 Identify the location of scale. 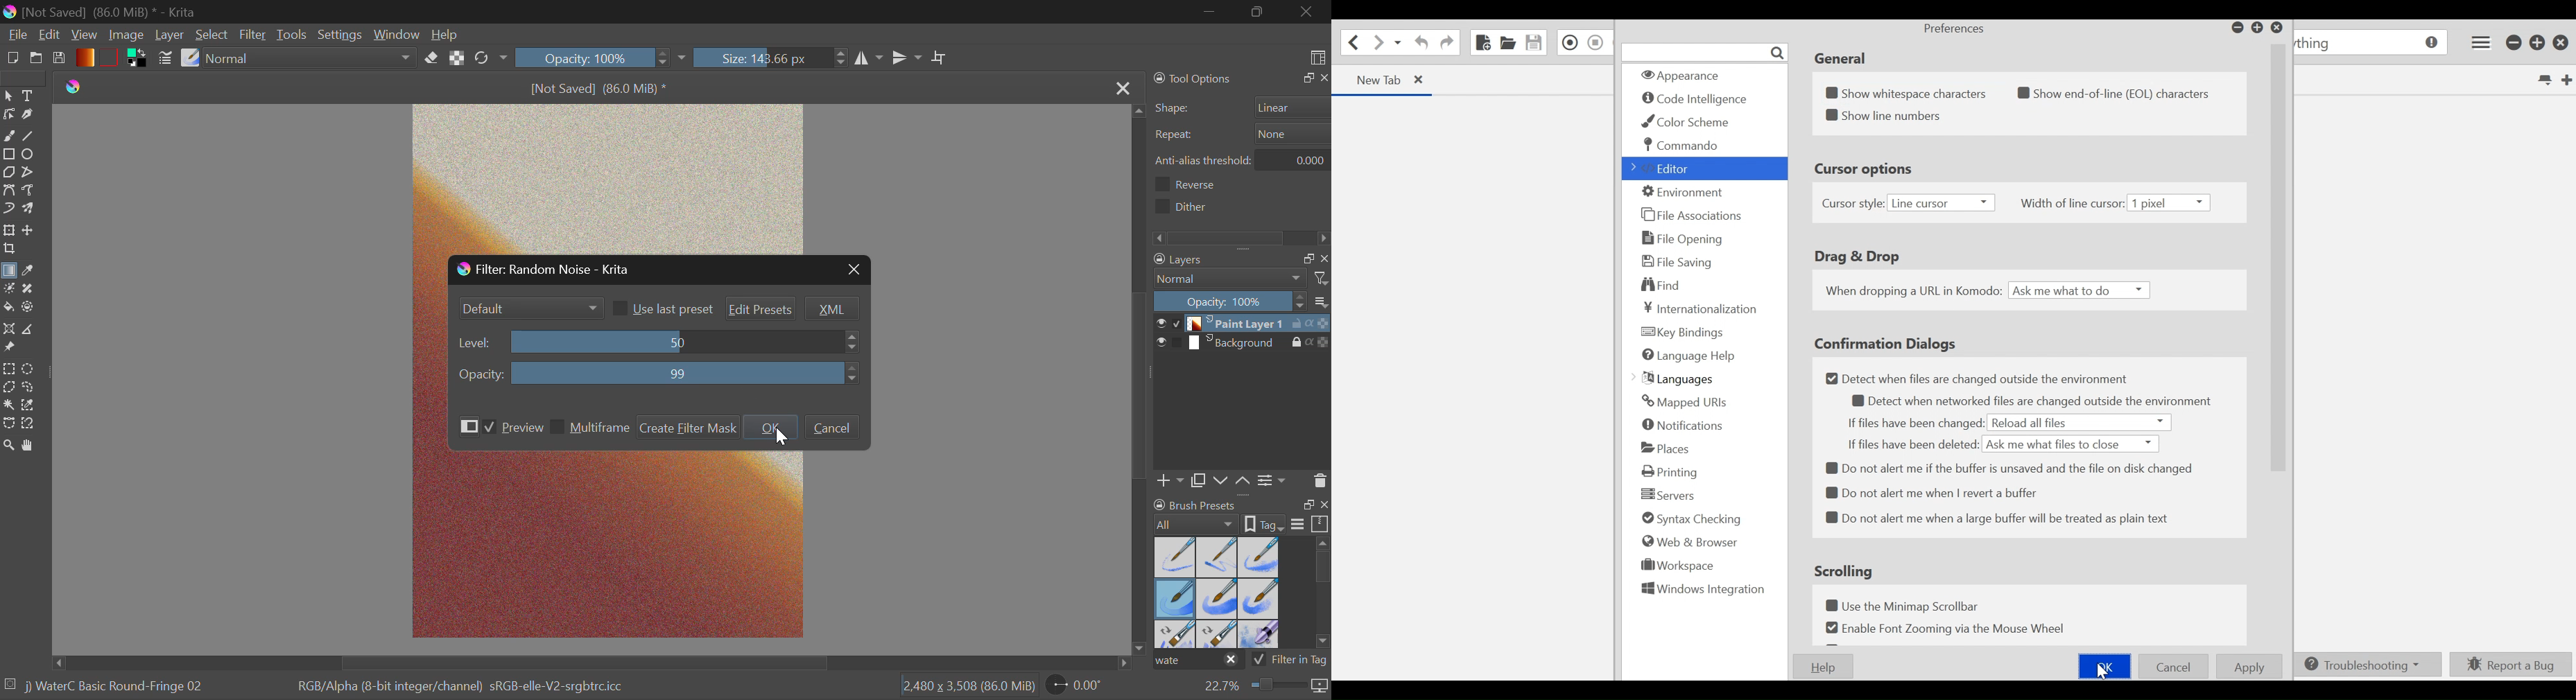
(1320, 525).